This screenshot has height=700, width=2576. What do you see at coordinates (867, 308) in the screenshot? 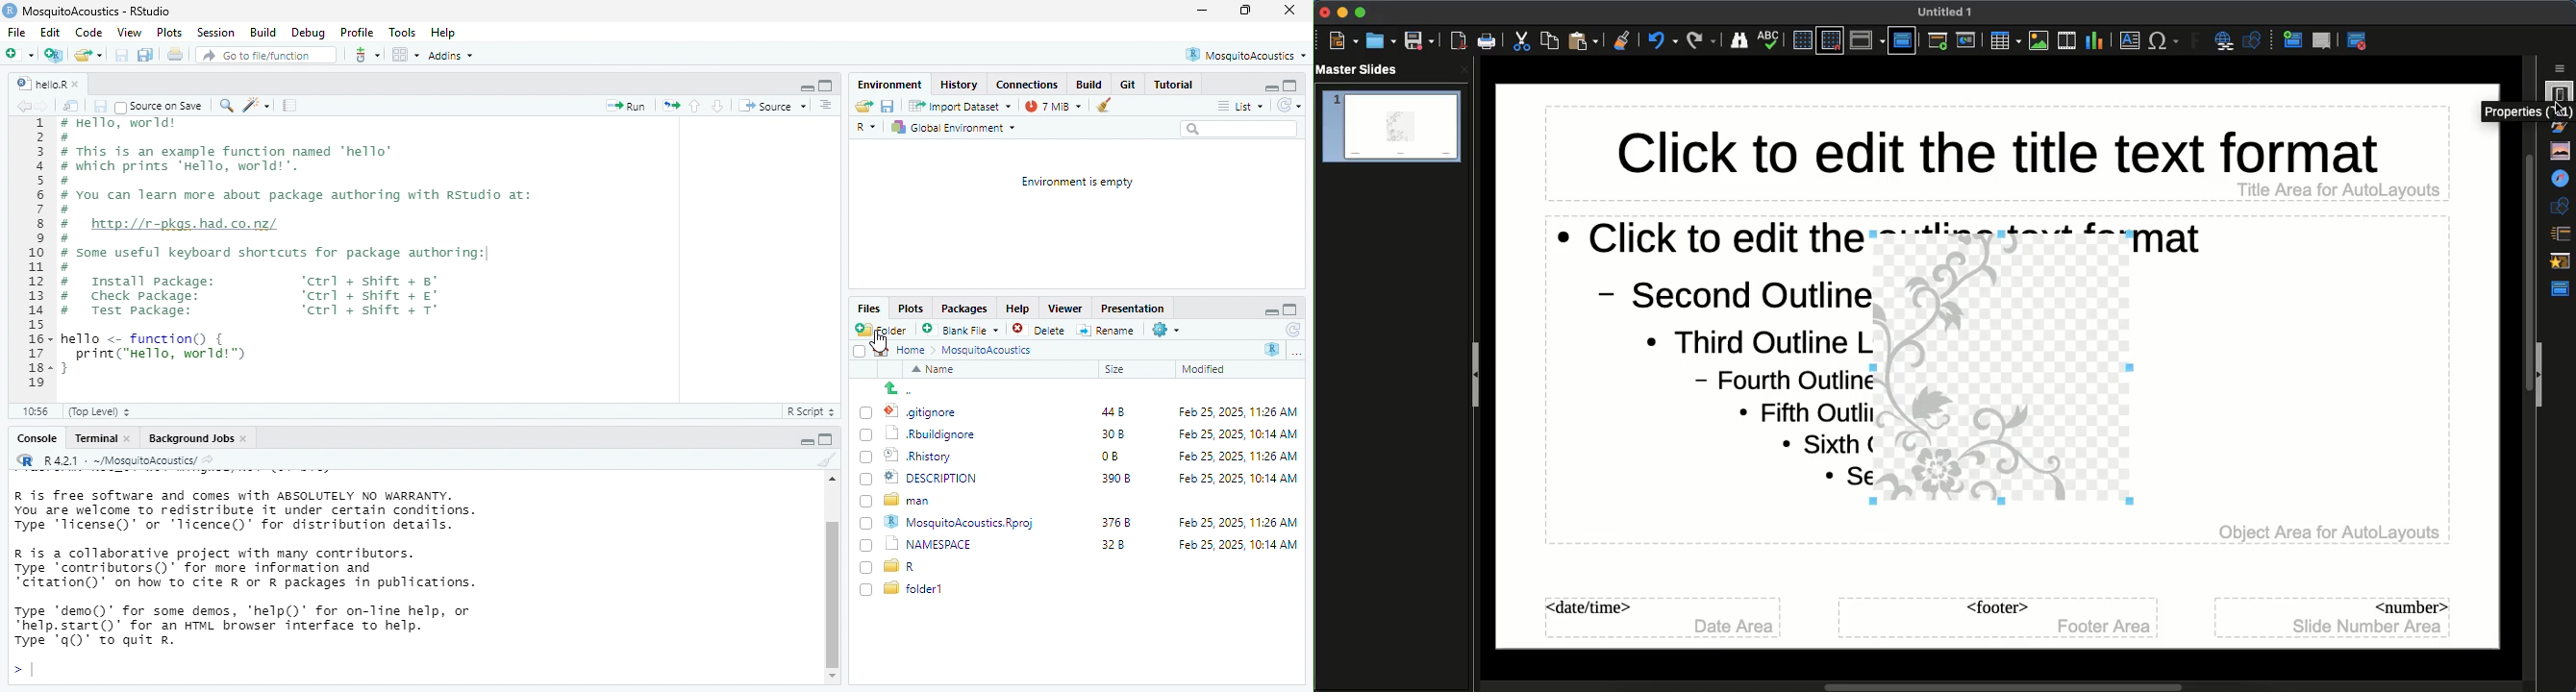
I see `Files` at bounding box center [867, 308].